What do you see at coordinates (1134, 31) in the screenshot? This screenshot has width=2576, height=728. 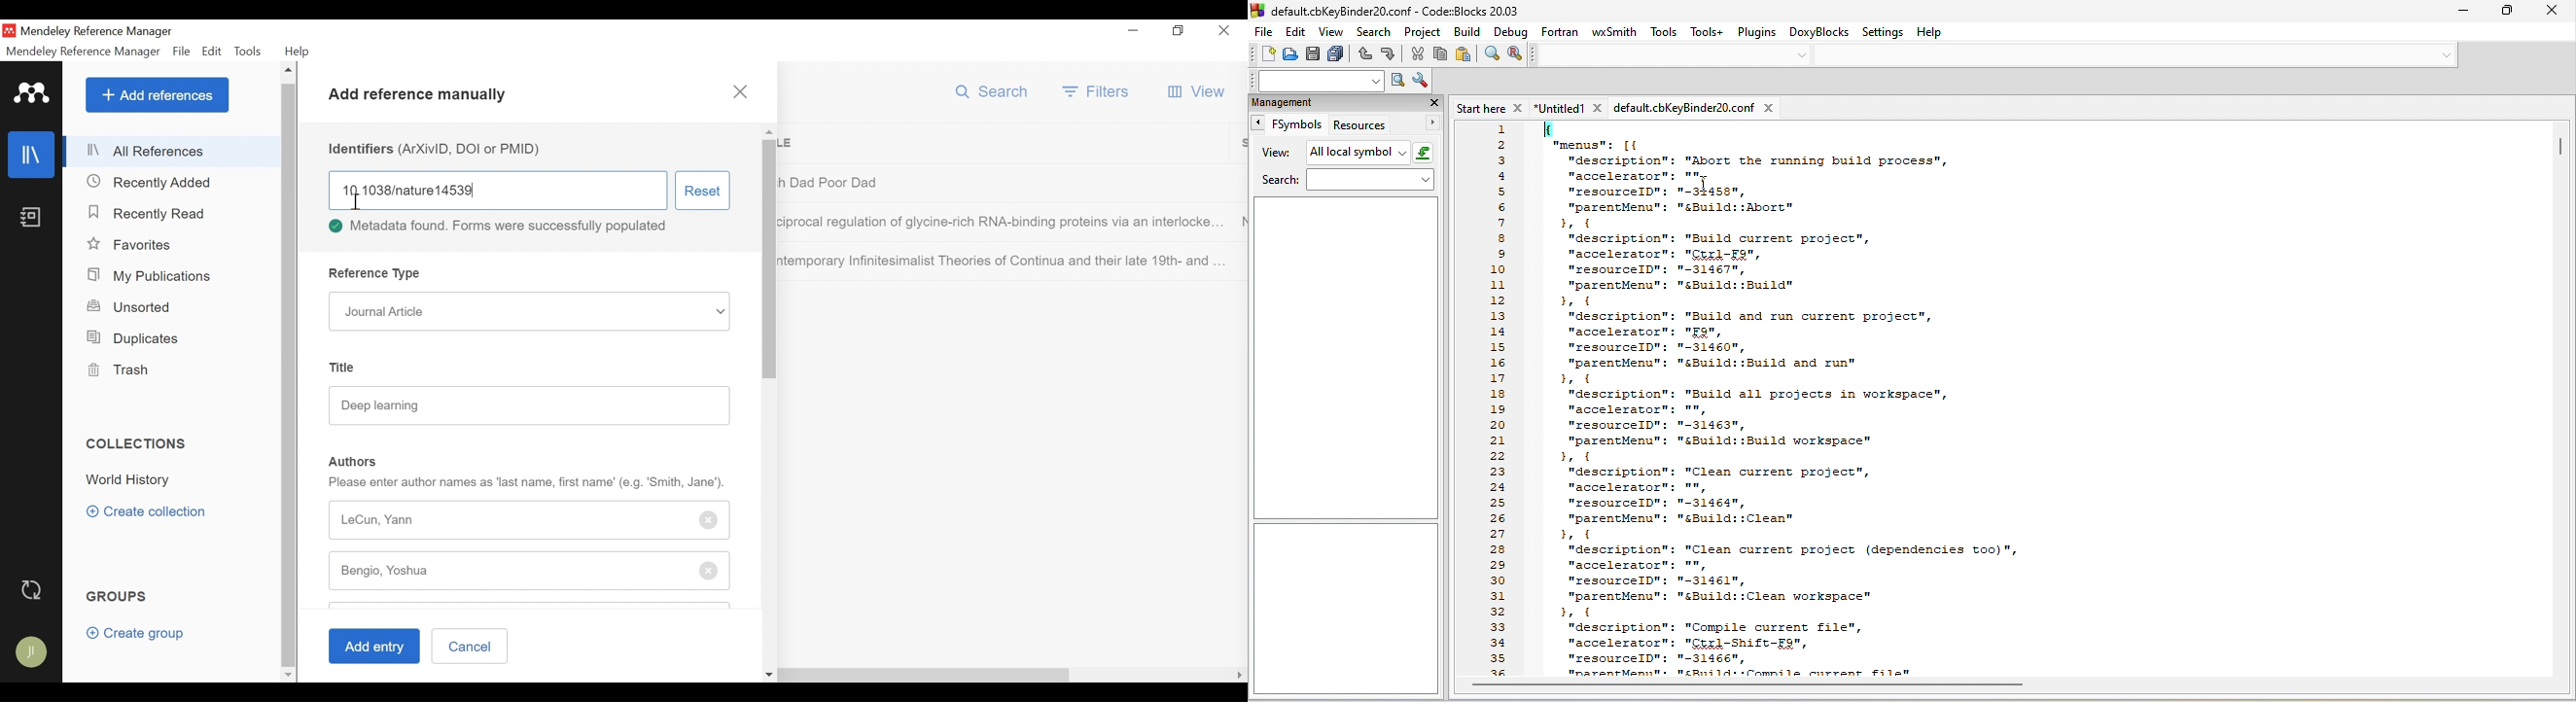 I see `minimize` at bounding box center [1134, 31].